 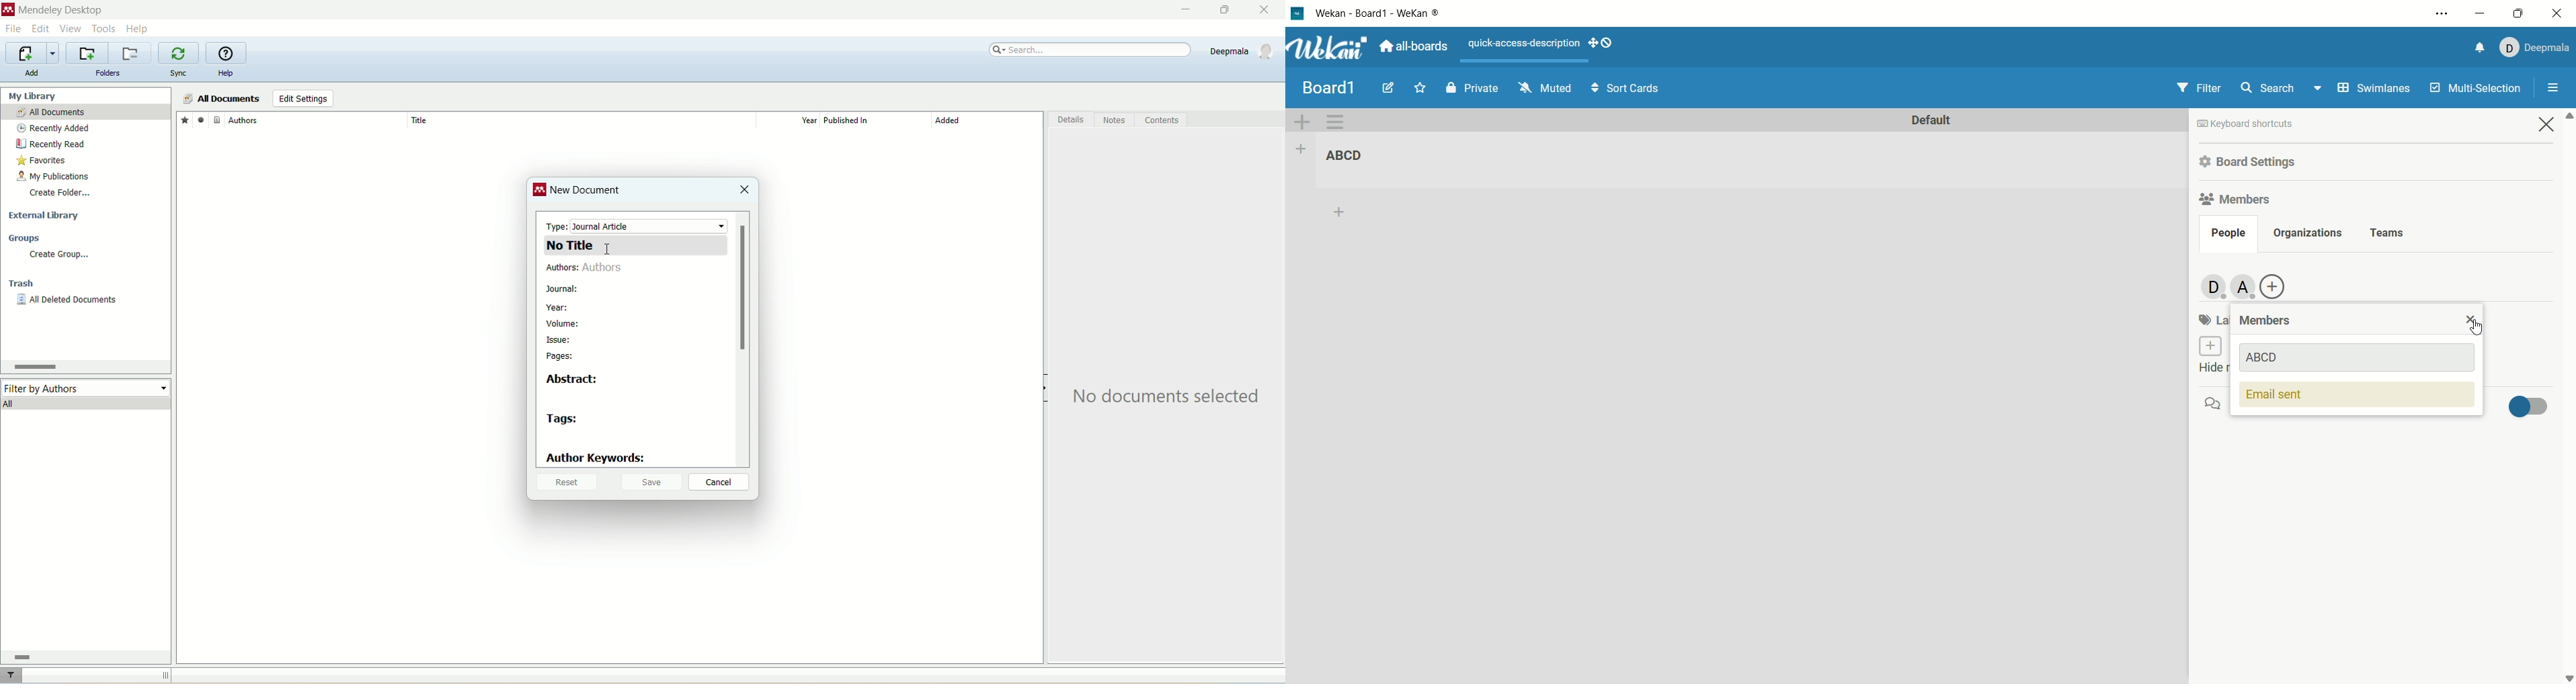 What do you see at coordinates (87, 54) in the screenshot?
I see `create a new folder` at bounding box center [87, 54].